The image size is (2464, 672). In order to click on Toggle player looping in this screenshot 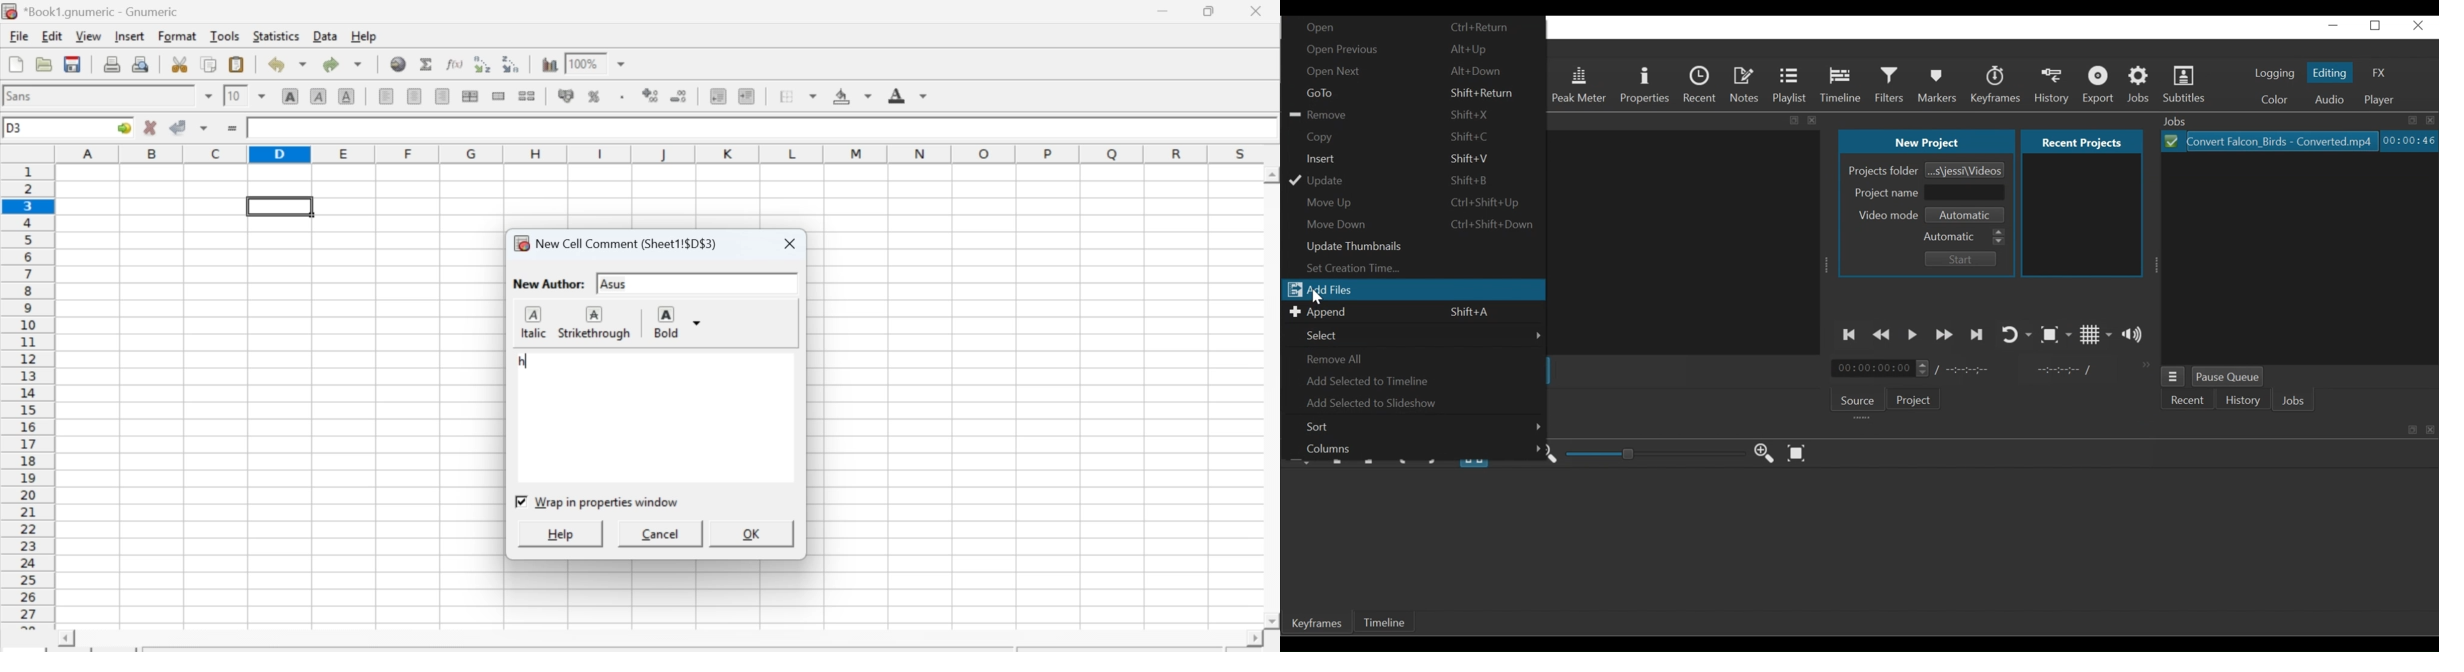, I will do `click(2016, 333)`.